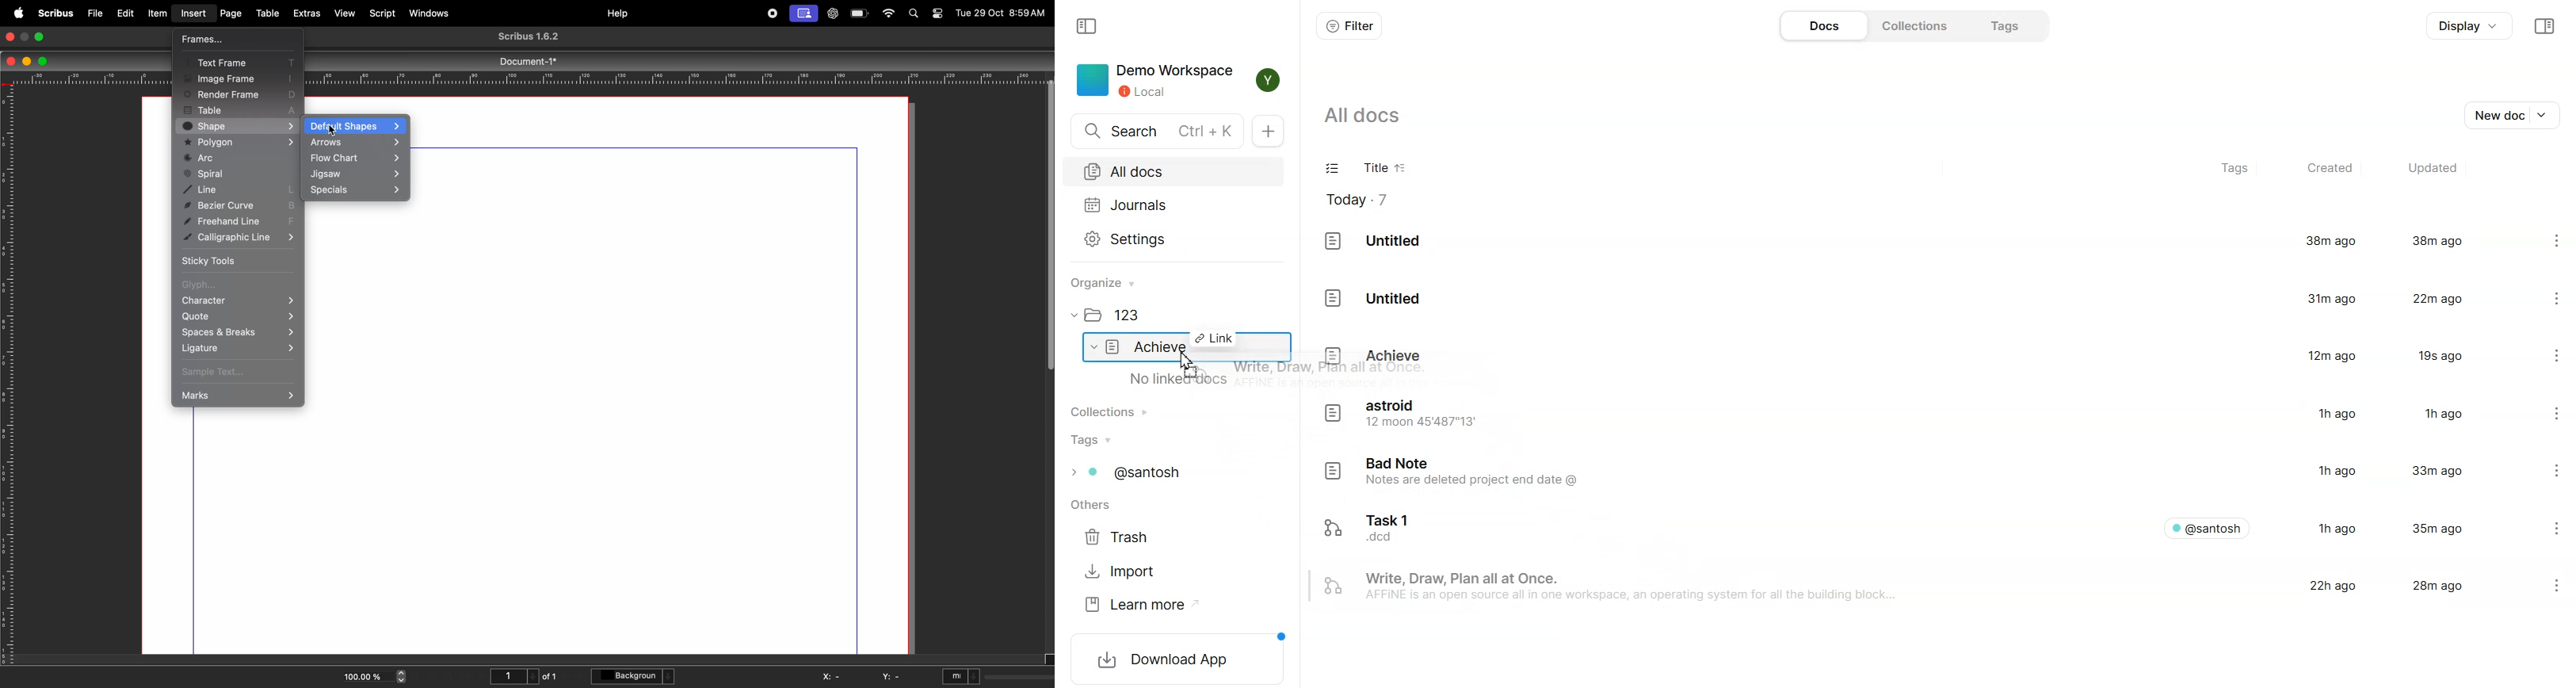 Image resolution: width=2576 pixels, height=700 pixels. What do you see at coordinates (2546, 473) in the screenshot?
I see `Settings` at bounding box center [2546, 473].